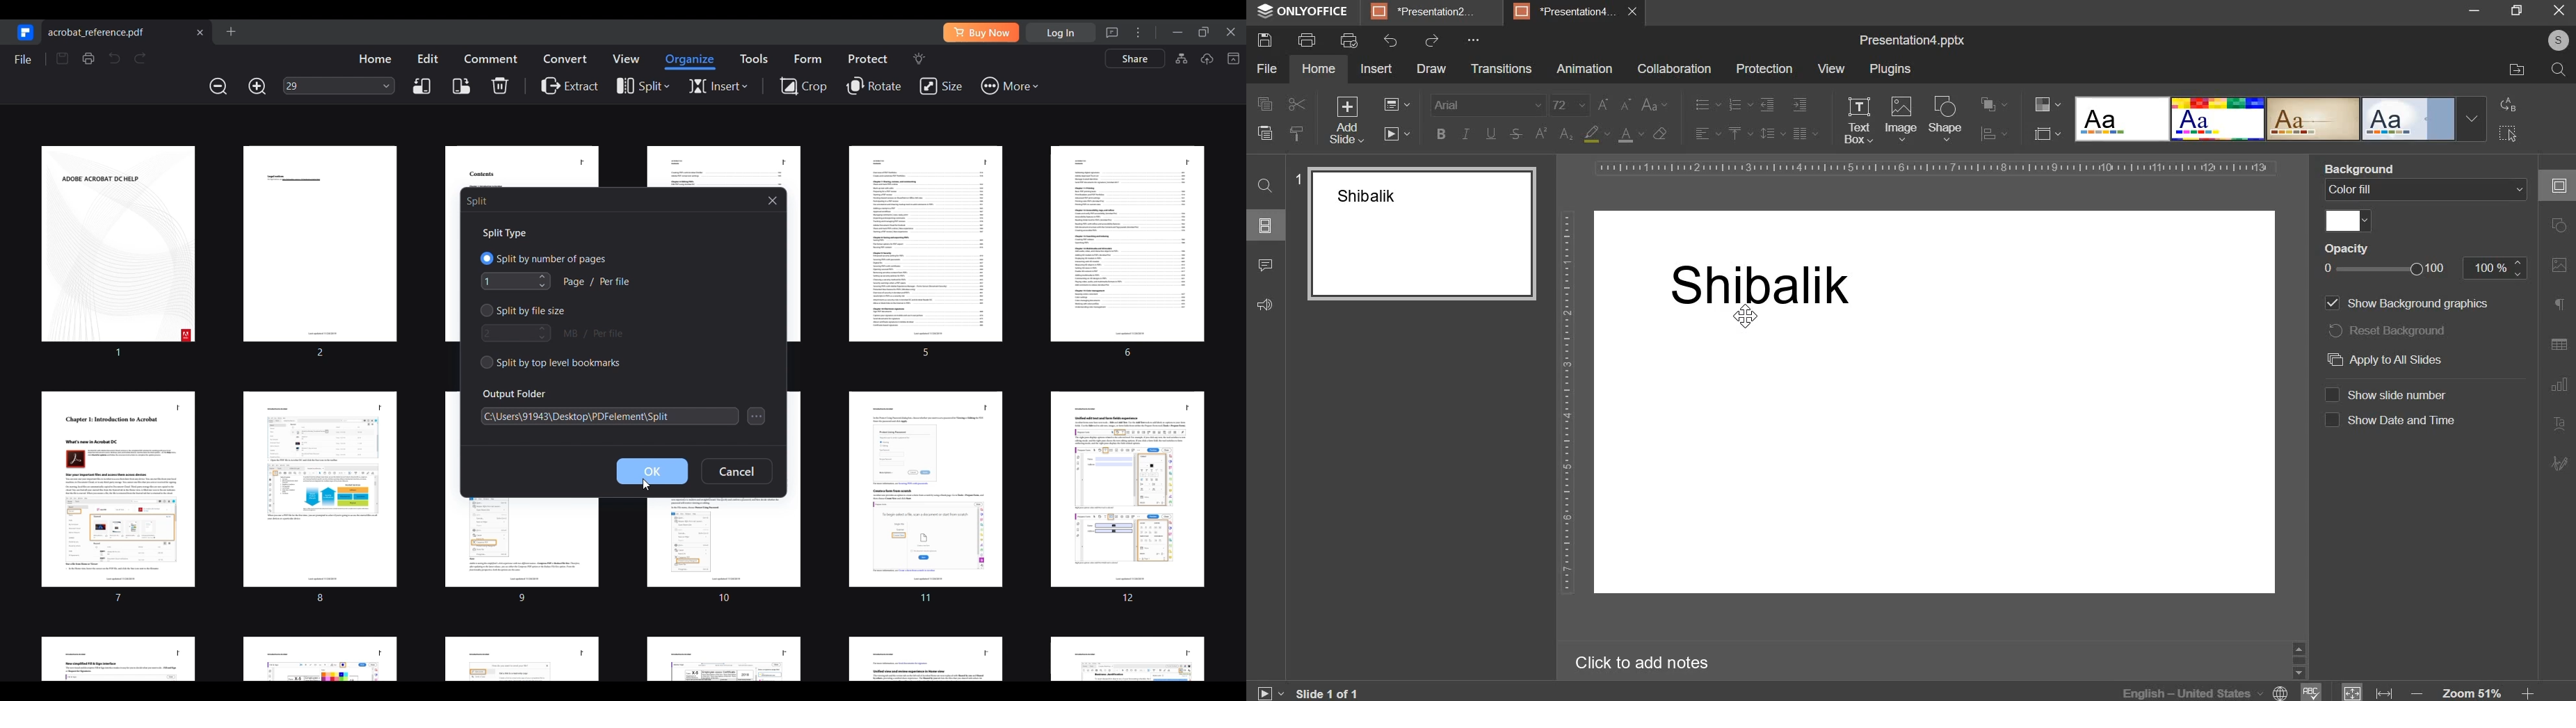 The height and width of the screenshot is (728, 2576). I want to click on Click to add notes, so click(1652, 661).